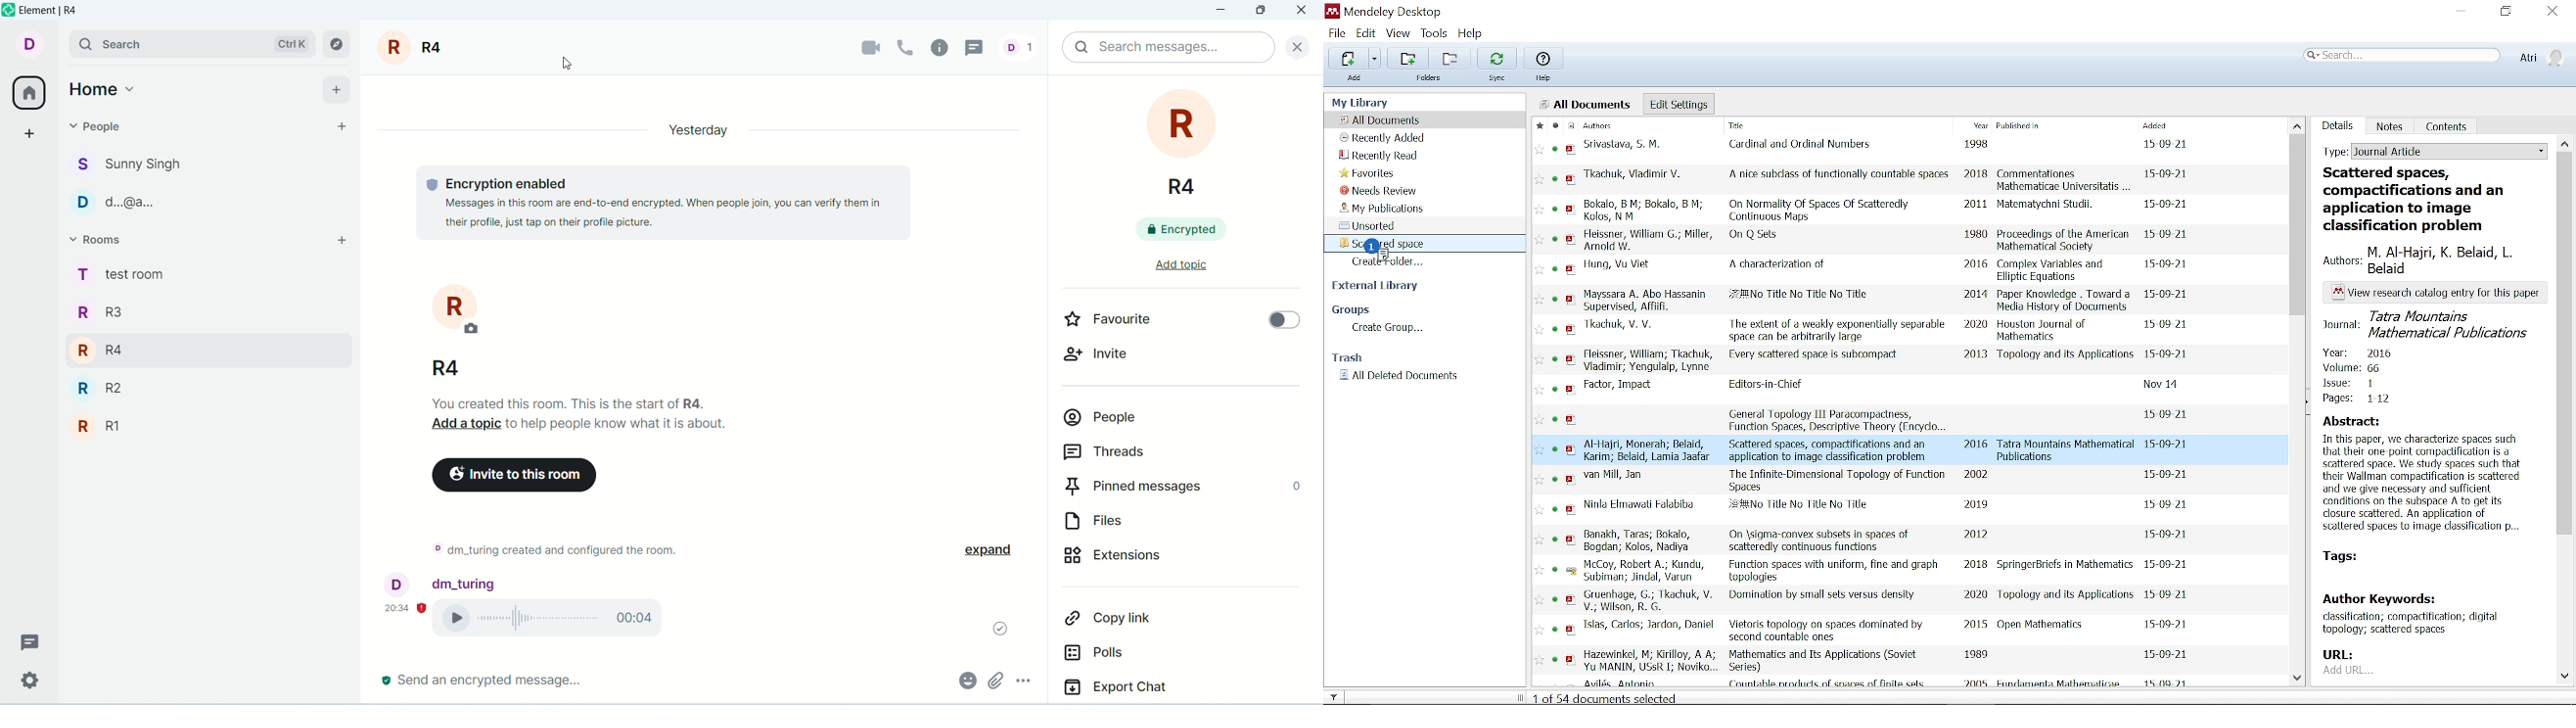  Describe the element at coordinates (483, 680) in the screenshot. I see `send message` at that location.